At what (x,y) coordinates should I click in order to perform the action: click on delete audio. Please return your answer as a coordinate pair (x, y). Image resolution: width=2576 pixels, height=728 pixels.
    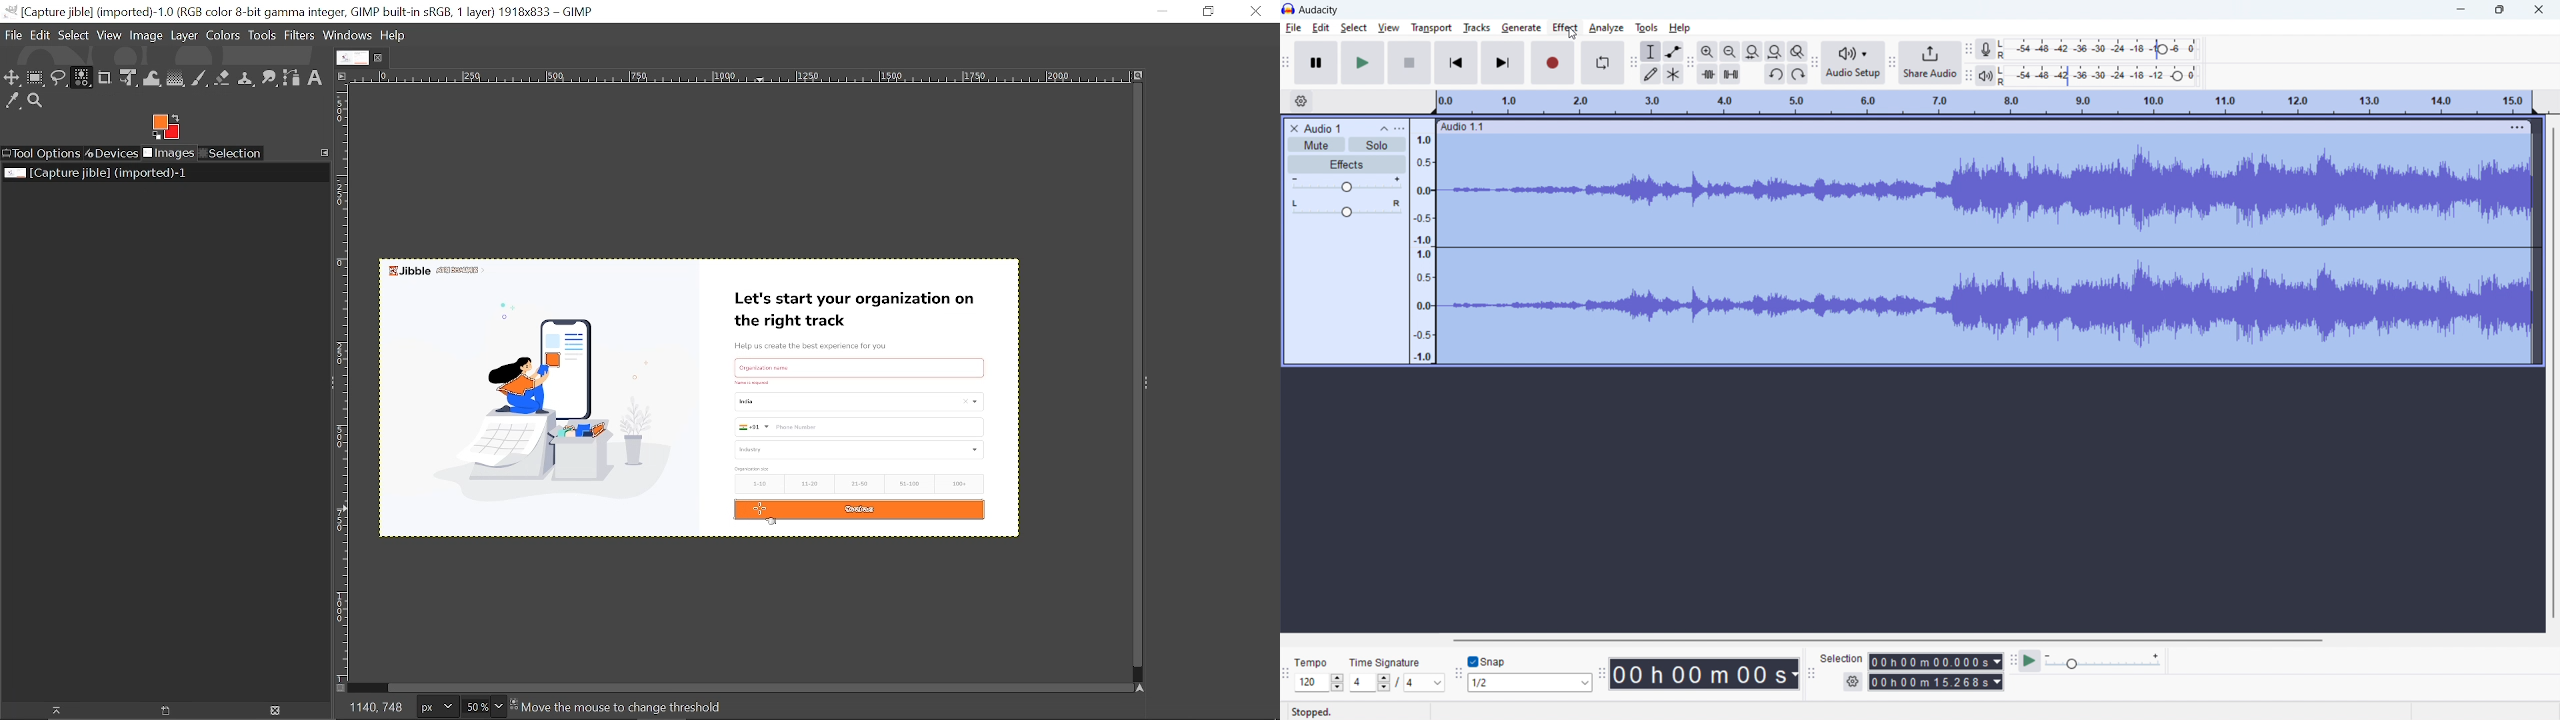
    Looking at the image, I should click on (1293, 129).